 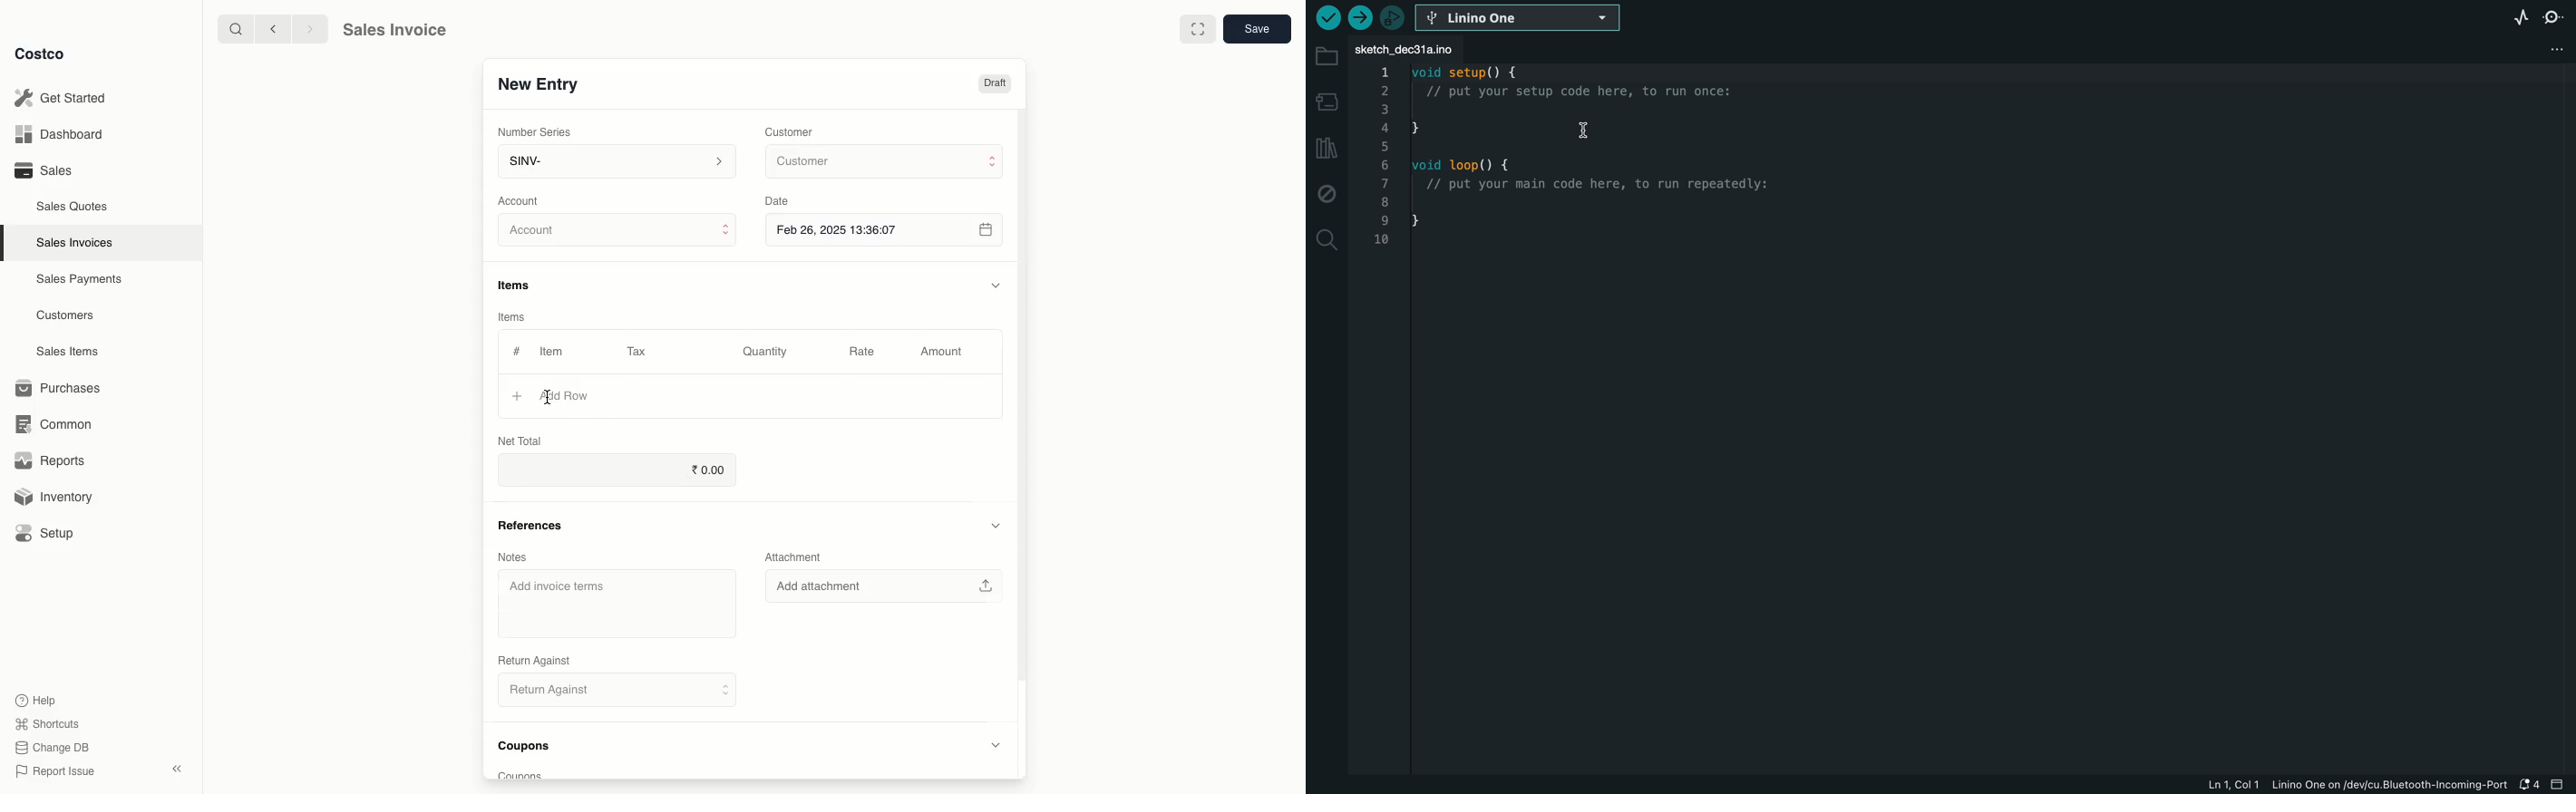 What do you see at coordinates (60, 97) in the screenshot?
I see `Get Started` at bounding box center [60, 97].